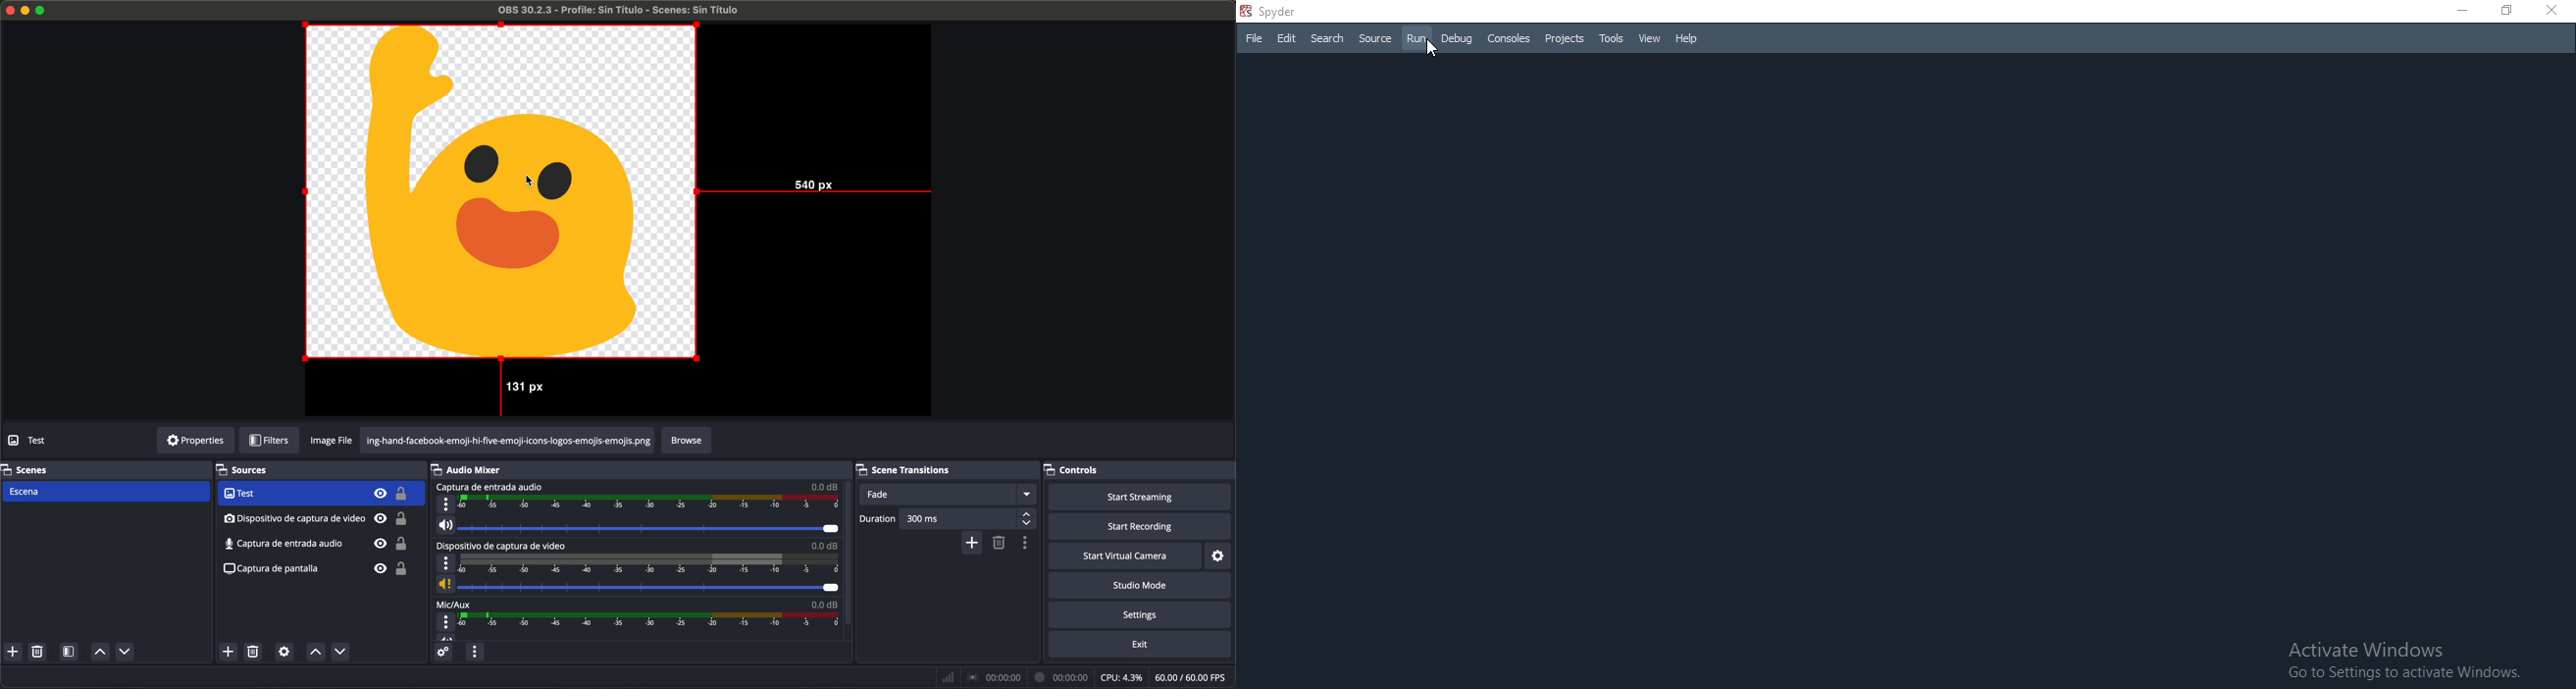 The height and width of the screenshot is (700, 2576). What do you see at coordinates (255, 651) in the screenshot?
I see `remove selected source` at bounding box center [255, 651].